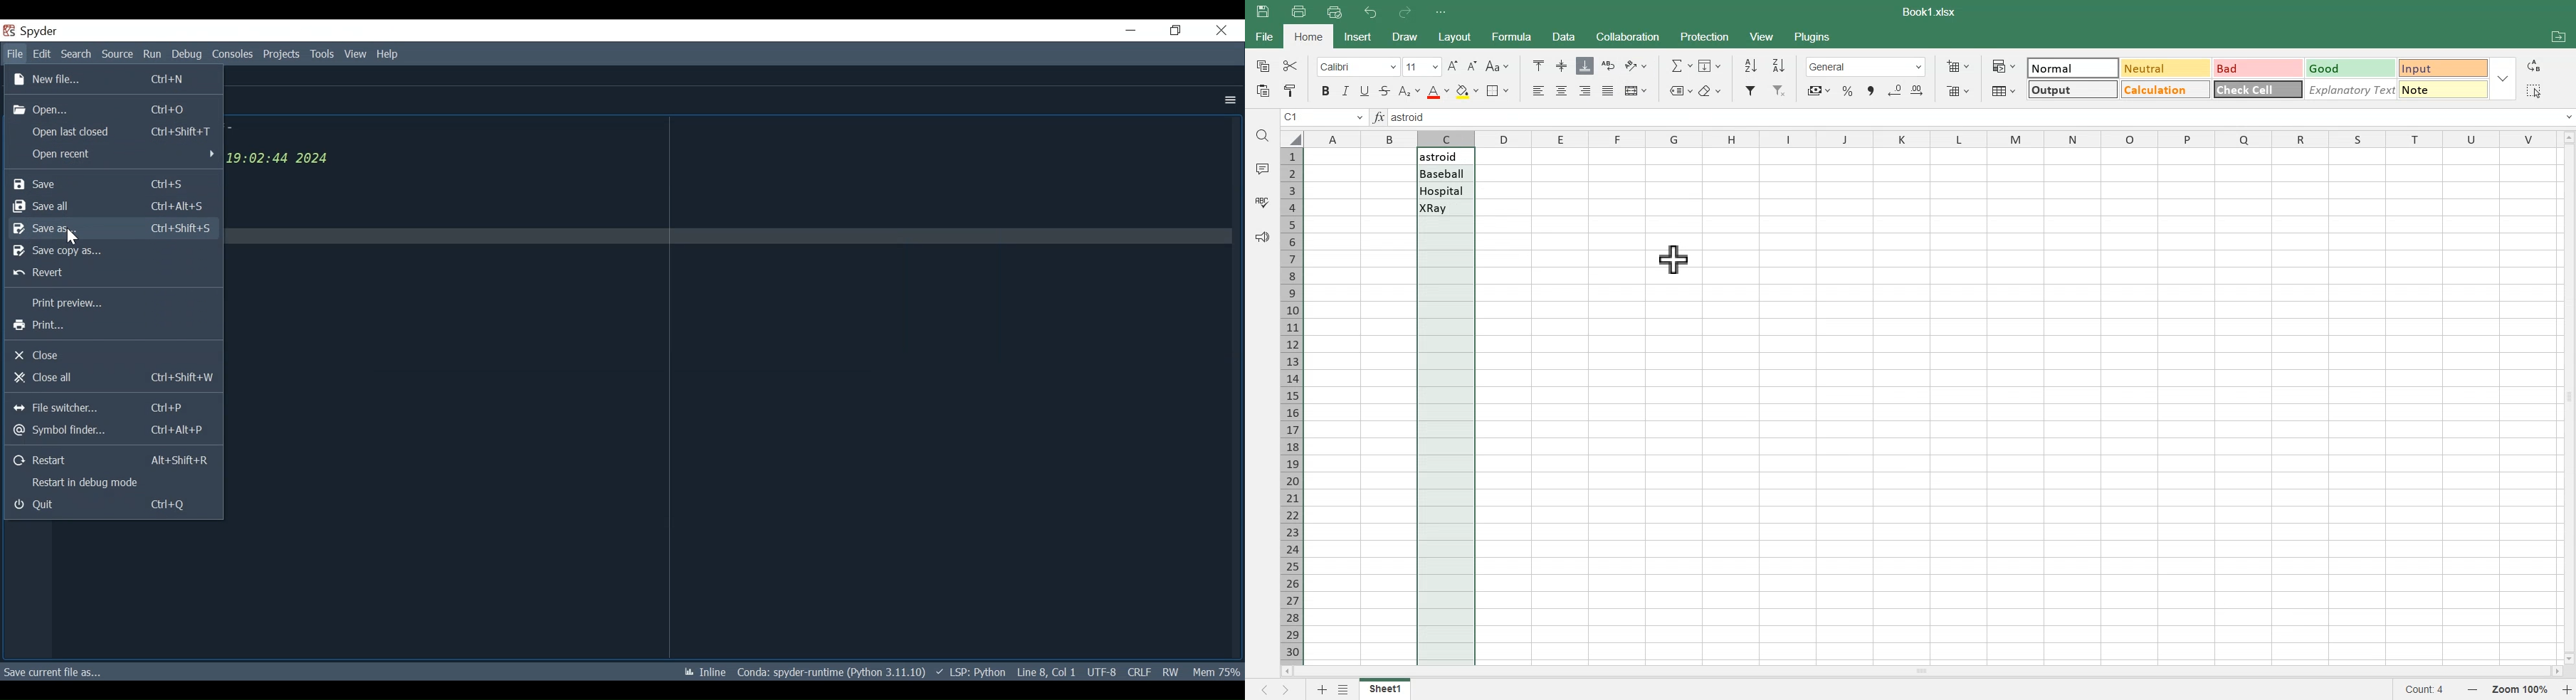 The width and height of the screenshot is (2576, 700). What do you see at coordinates (1984, 118) in the screenshot?
I see `Search bar` at bounding box center [1984, 118].